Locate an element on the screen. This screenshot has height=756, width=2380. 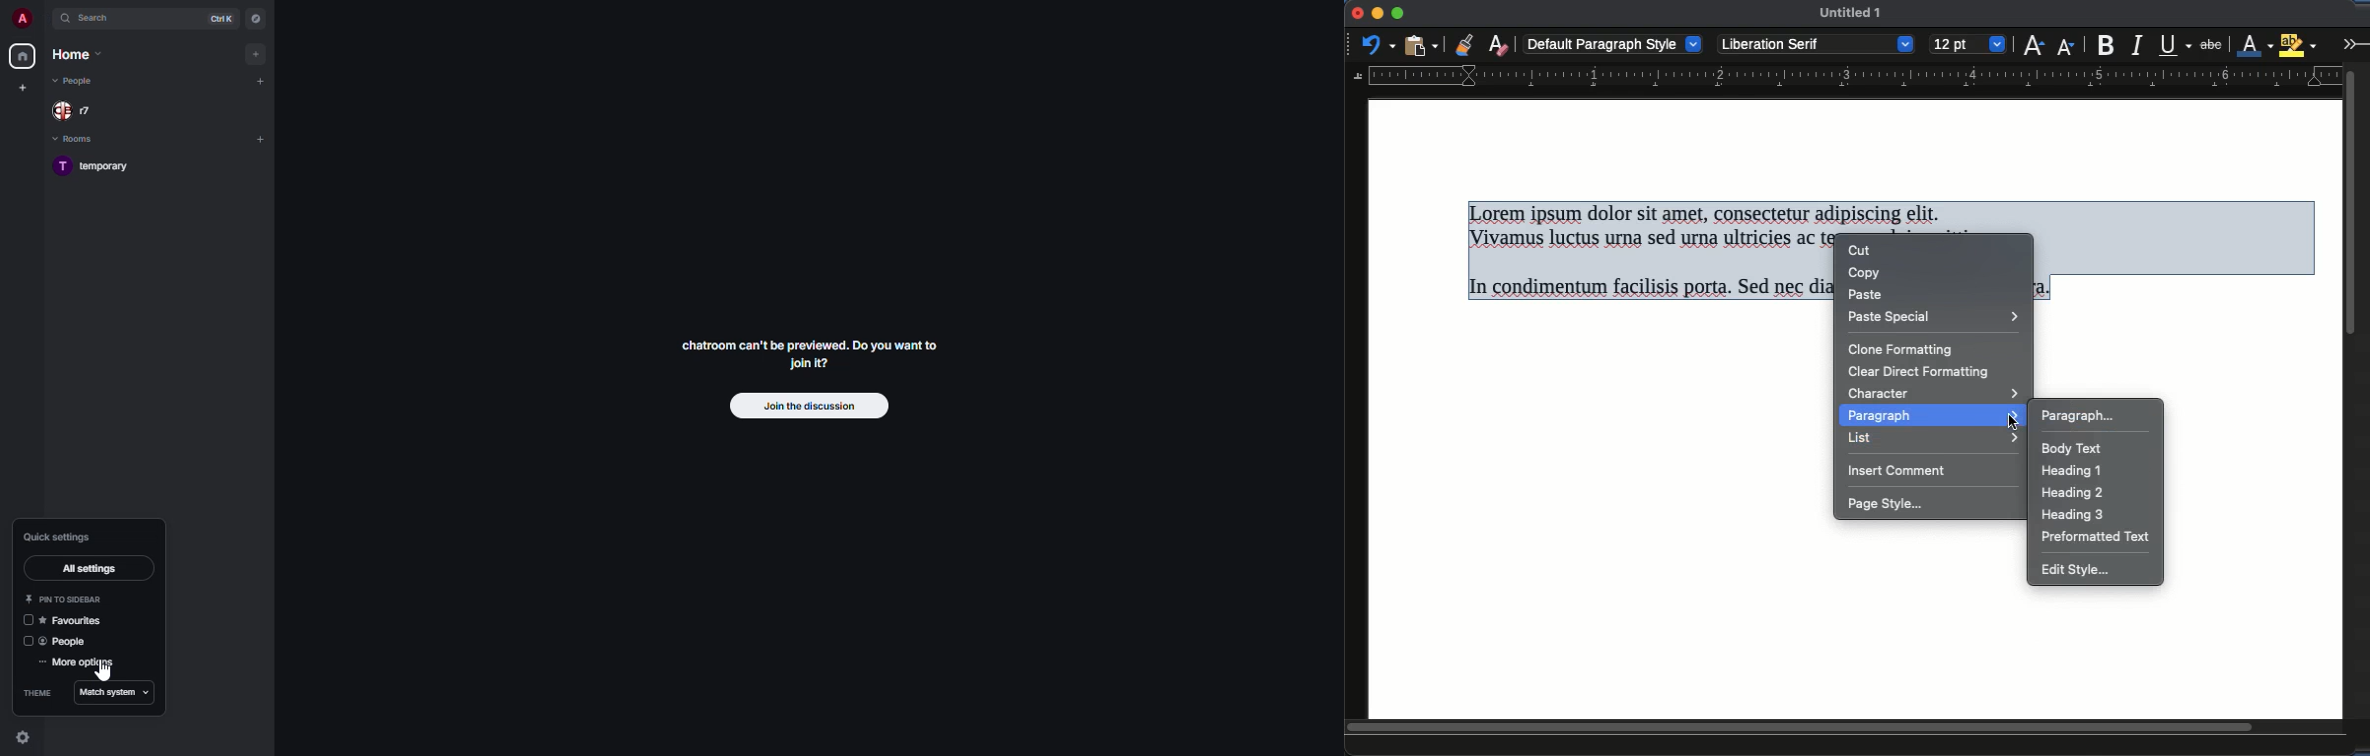
cut is located at coordinates (1861, 251).